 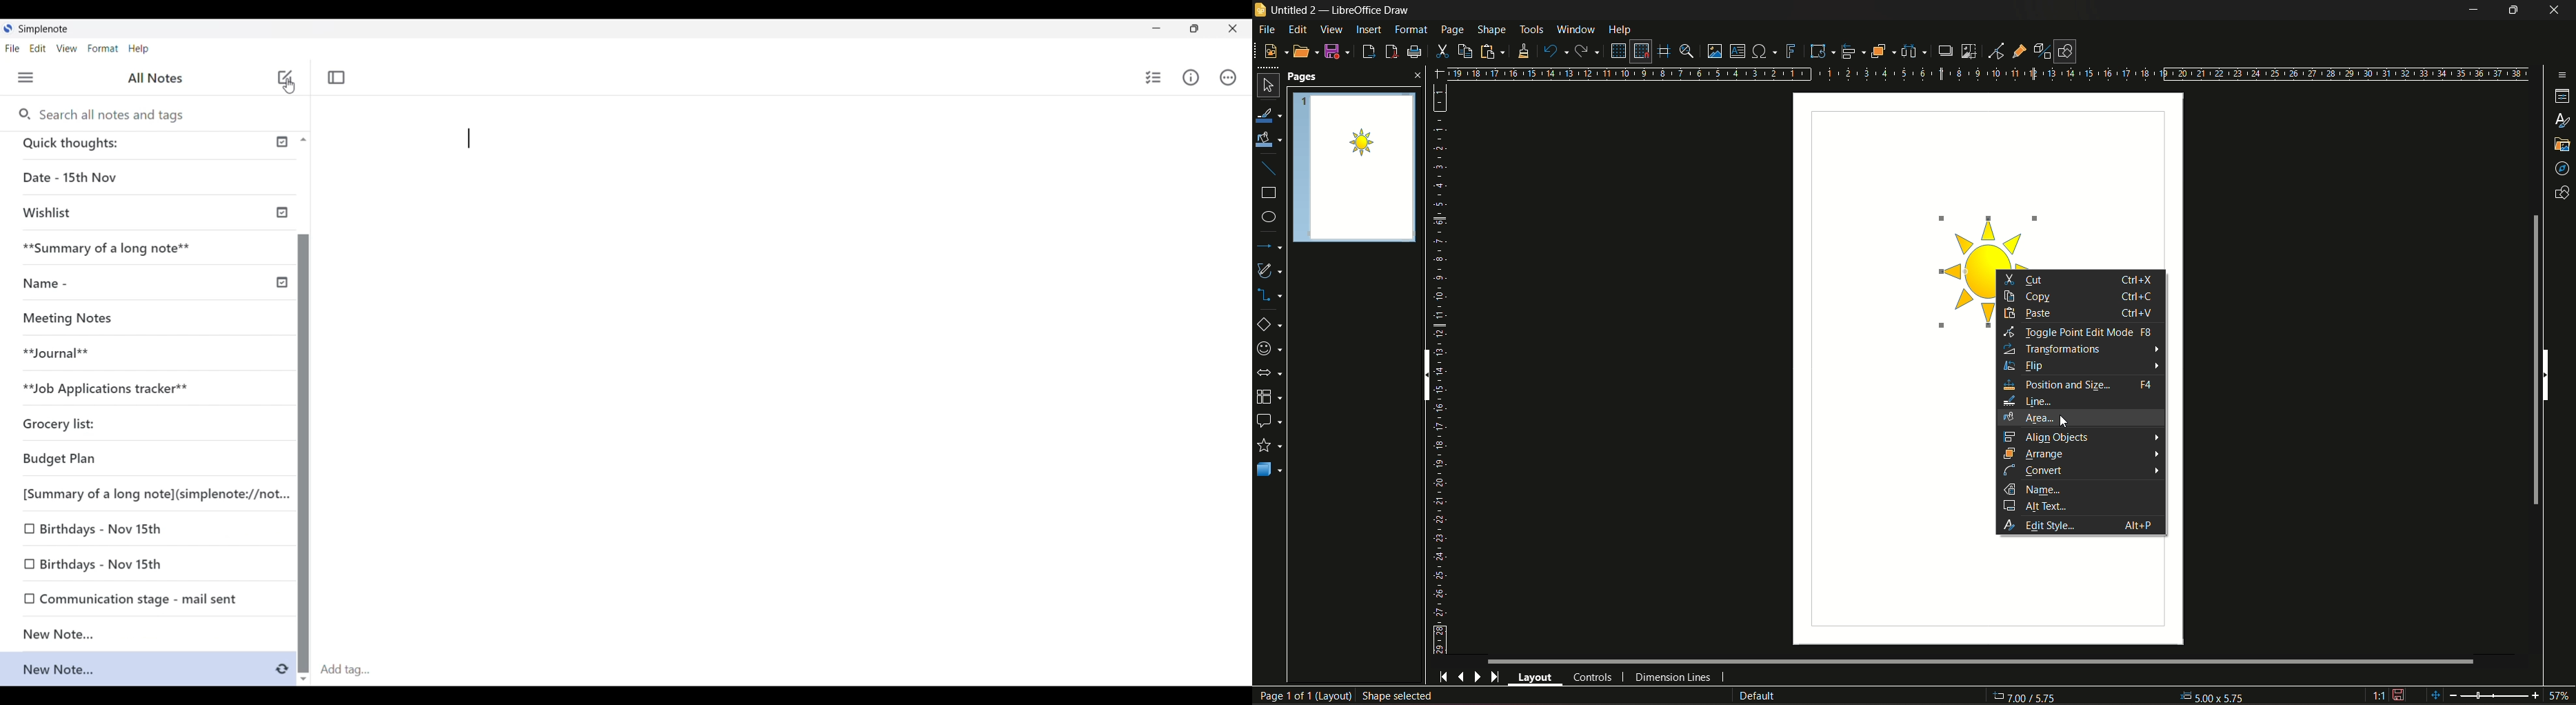 What do you see at coordinates (136, 670) in the screenshot?
I see `New note added` at bounding box center [136, 670].